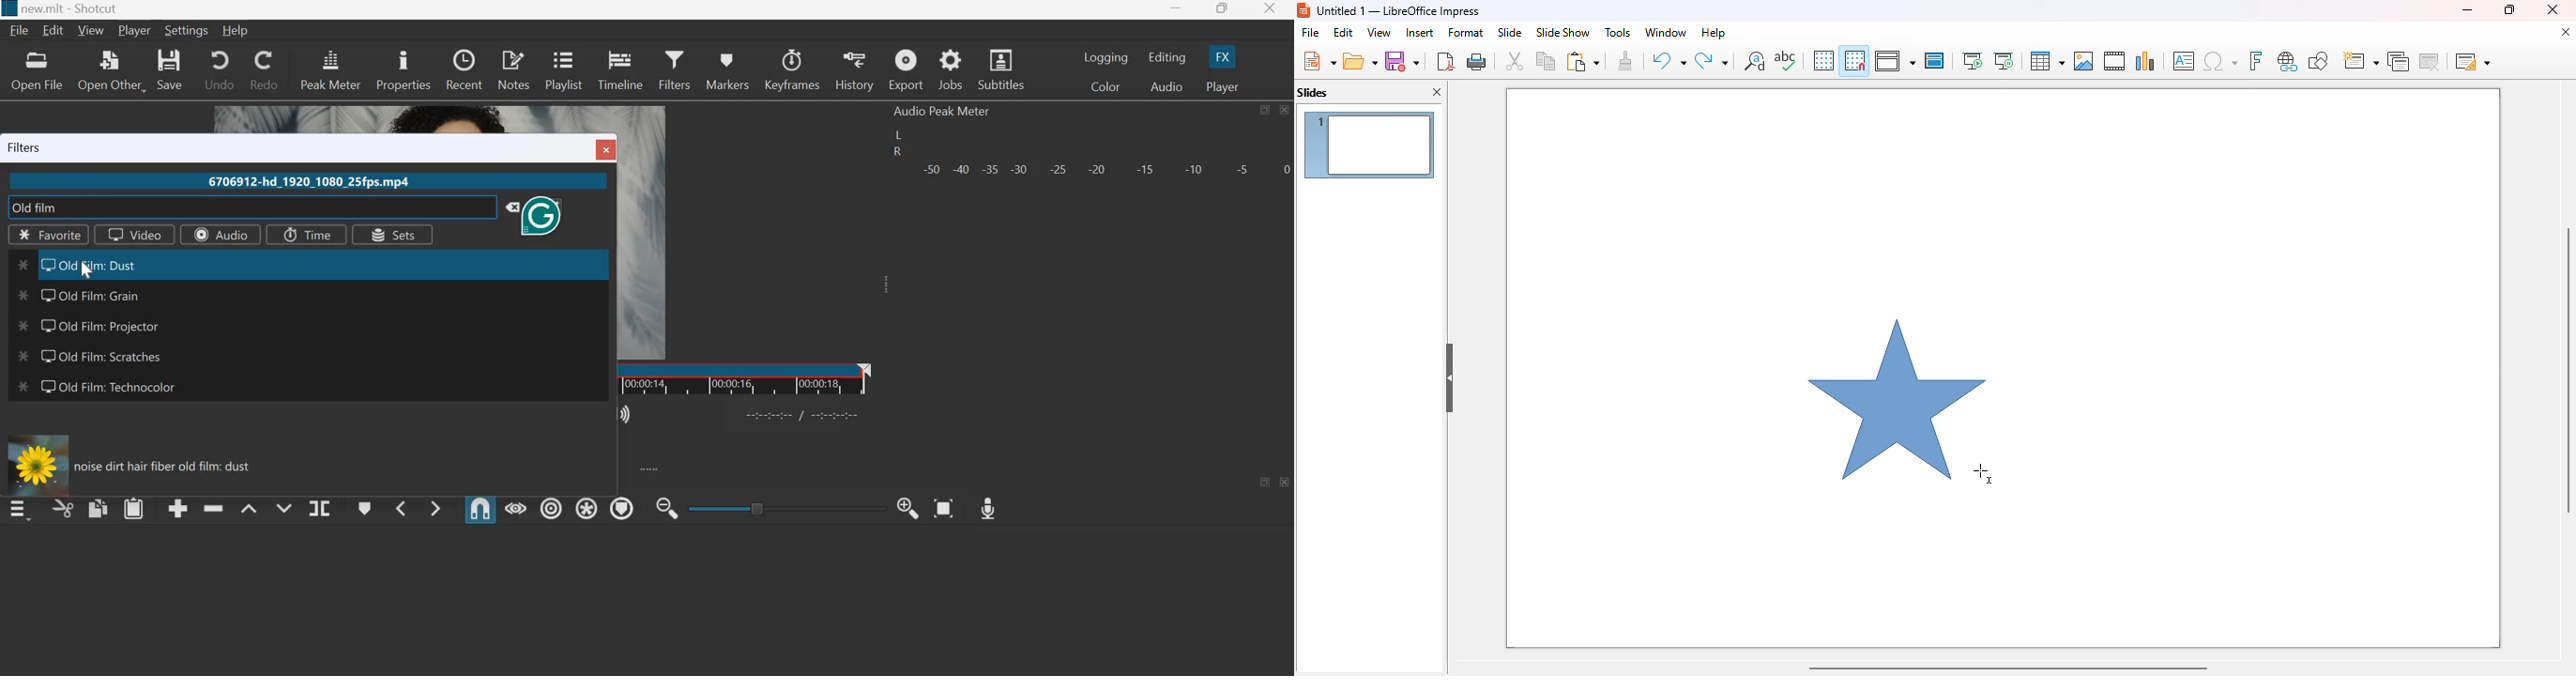 The height and width of the screenshot is (700, 2576). Describe the element at coordinates (622, 508) in the screenshot. I see `Ripple Markers` at that location.